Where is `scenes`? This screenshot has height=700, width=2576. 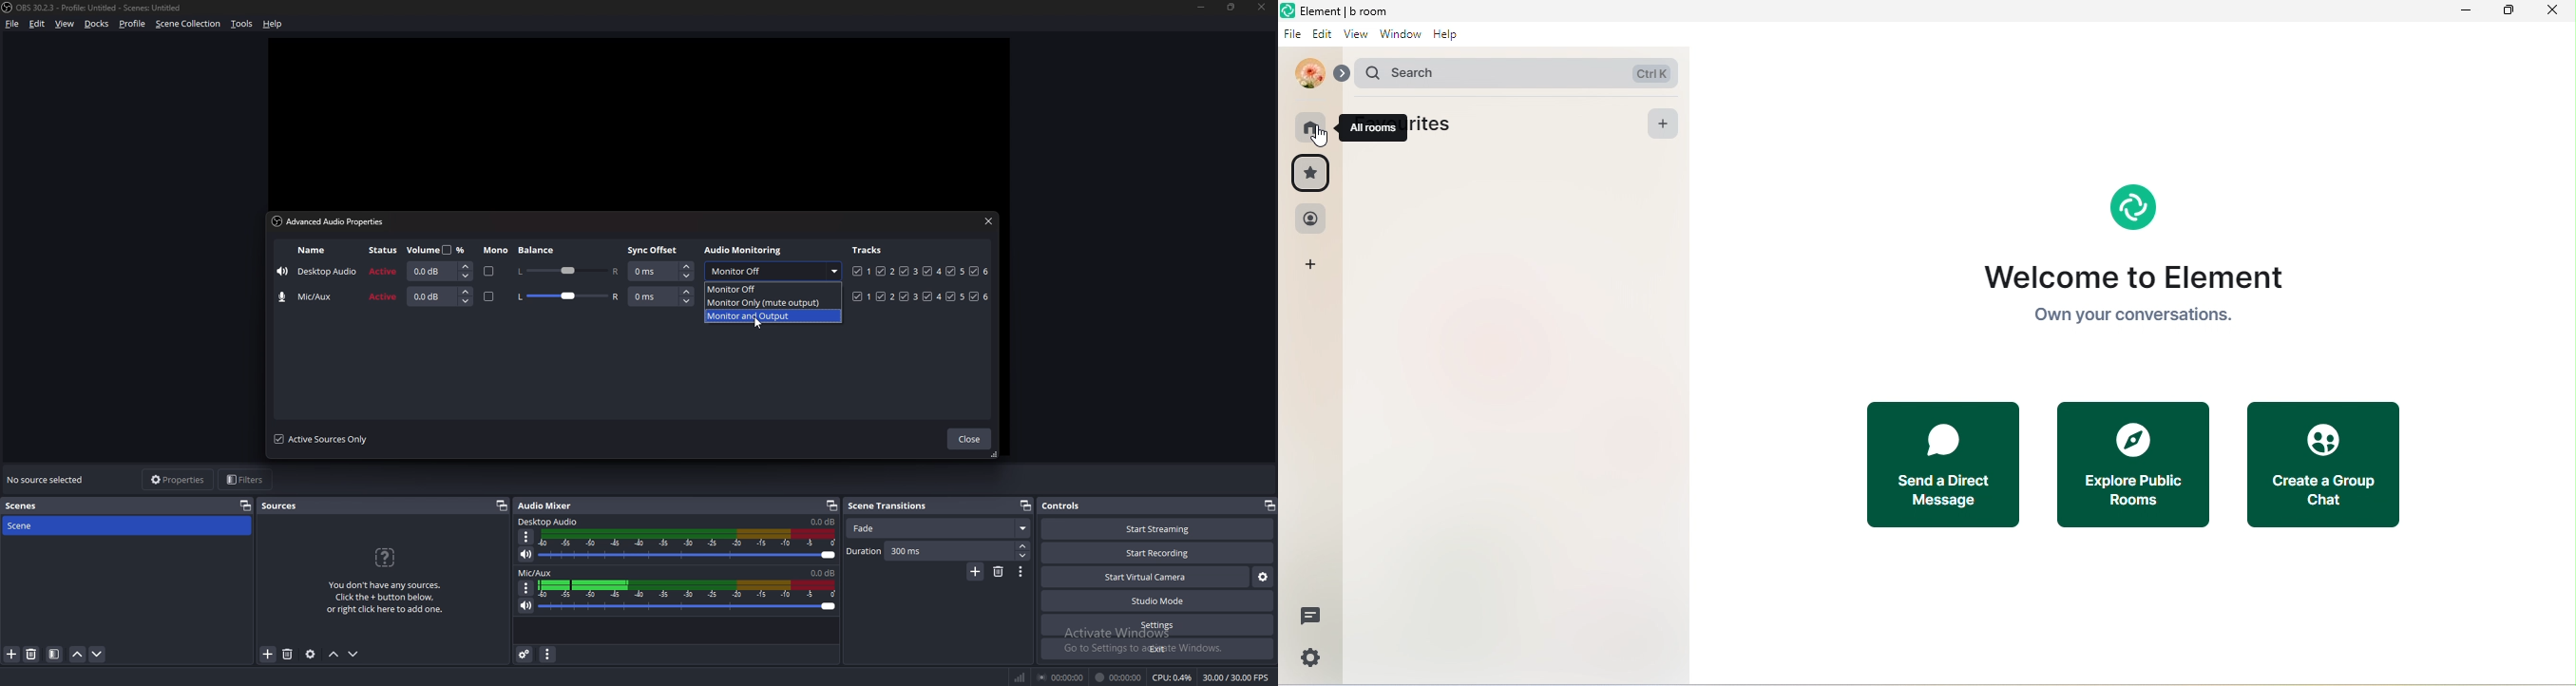
scenes is located at coordinates (29, 505).